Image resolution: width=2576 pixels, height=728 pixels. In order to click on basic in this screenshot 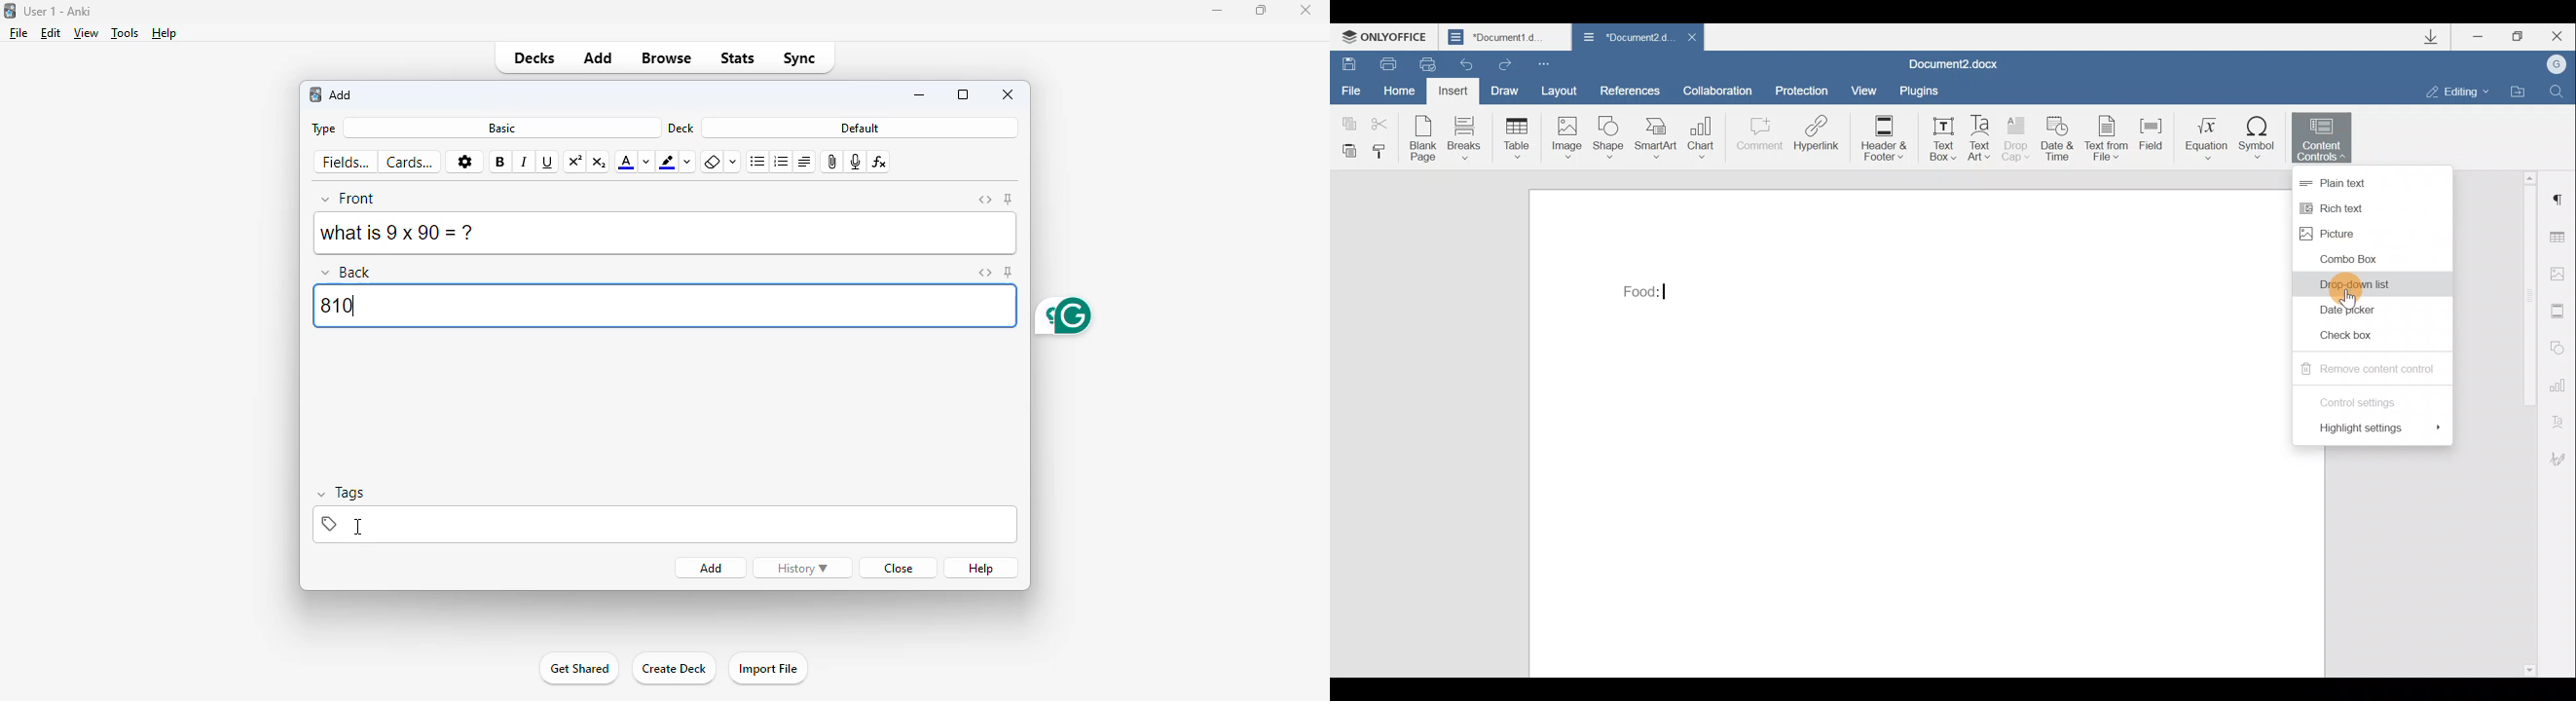, I will do `click(501, 128)`.